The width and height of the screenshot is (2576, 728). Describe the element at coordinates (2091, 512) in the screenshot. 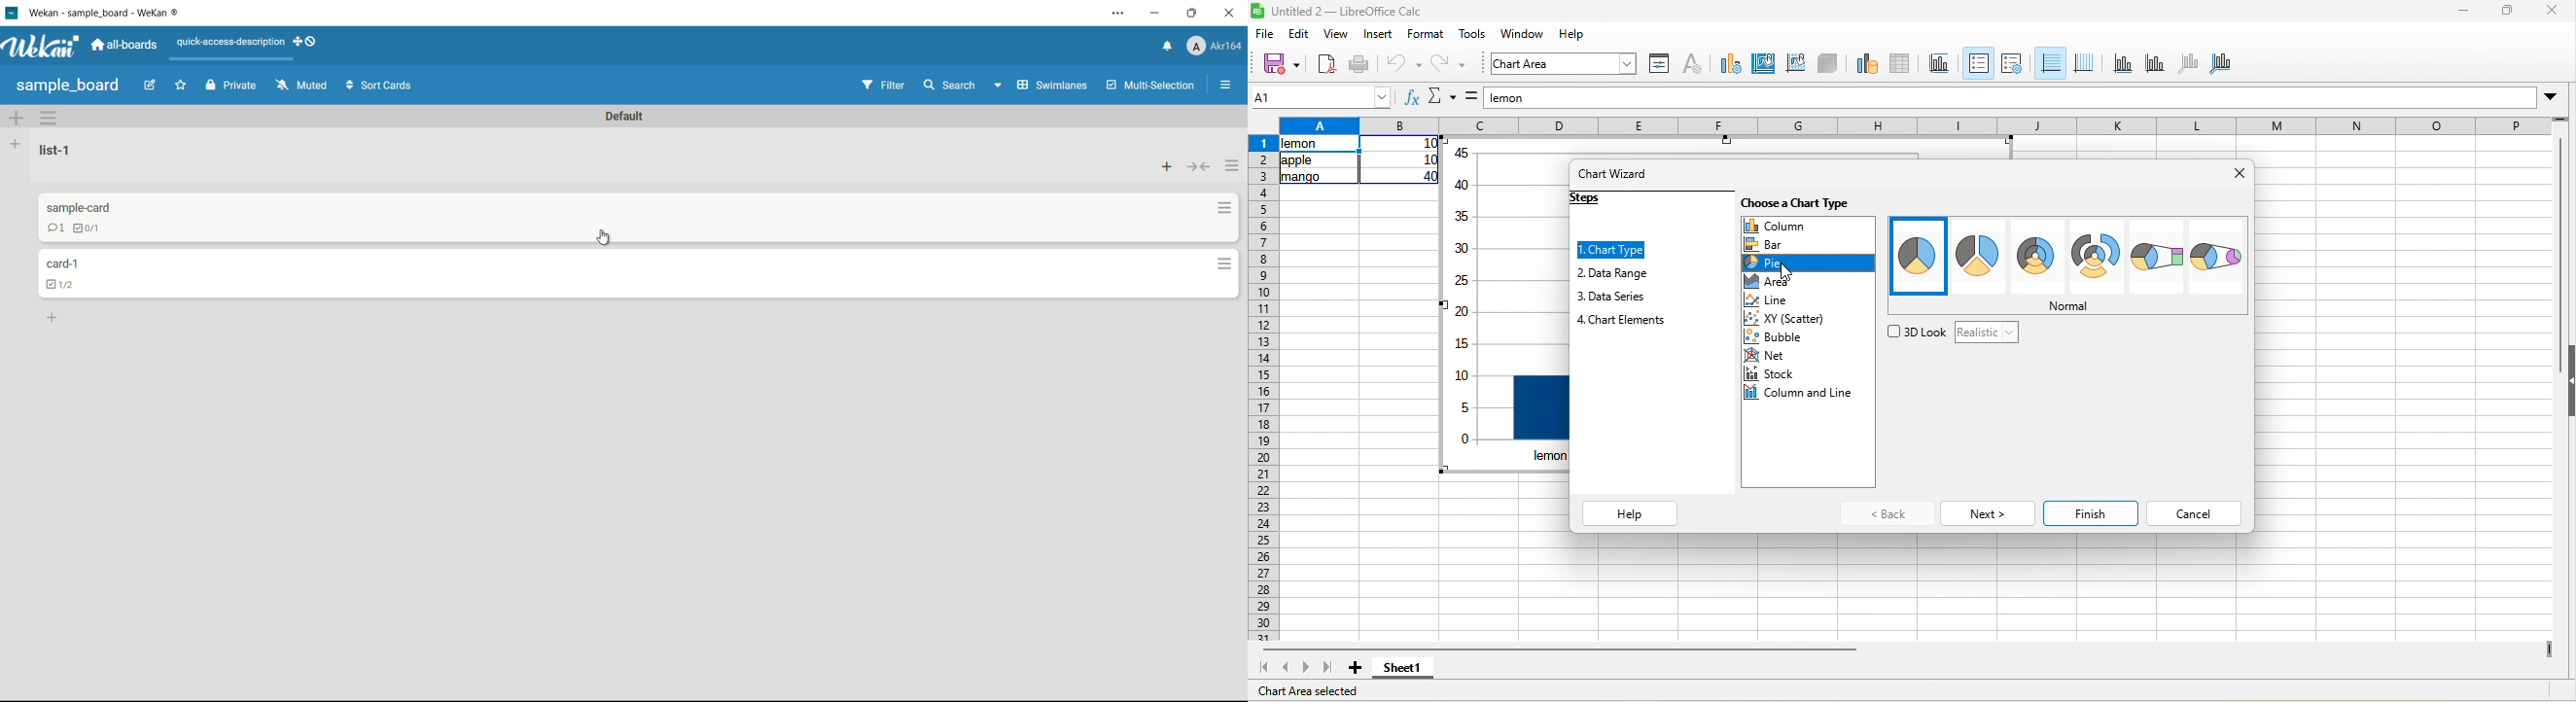

I see `finish` at that location.